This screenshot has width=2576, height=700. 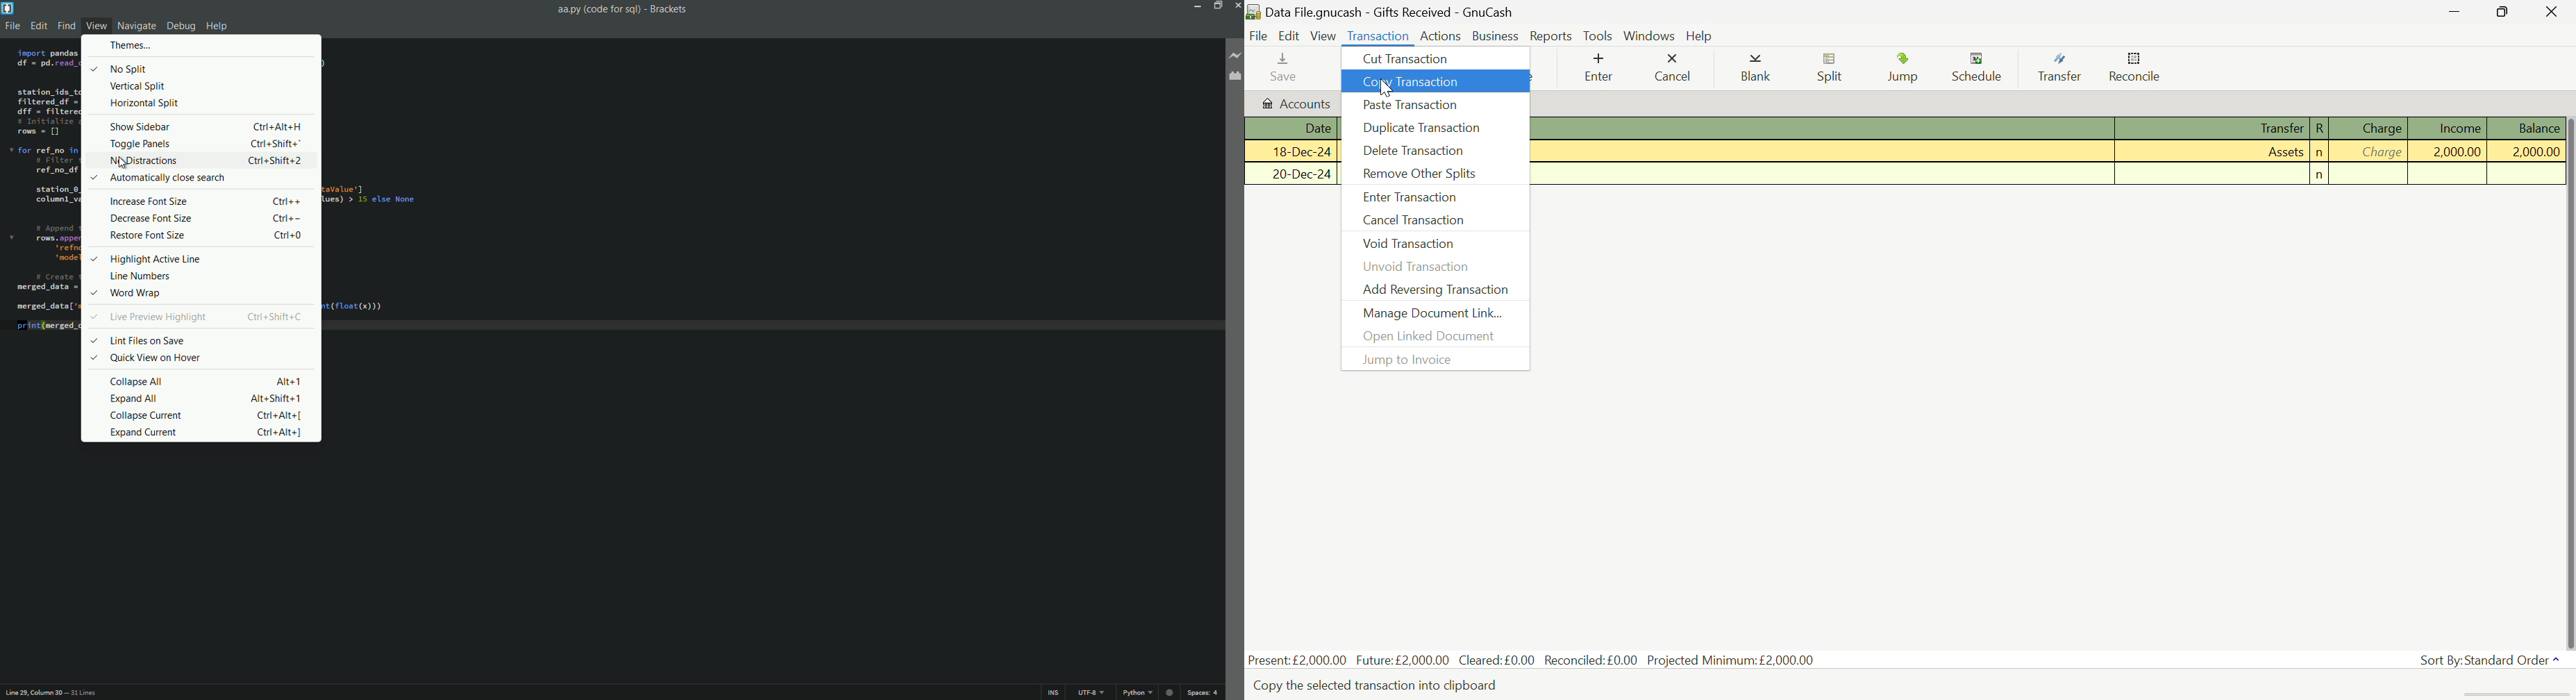 I want to click on Date, so click(x=1290, y=153).